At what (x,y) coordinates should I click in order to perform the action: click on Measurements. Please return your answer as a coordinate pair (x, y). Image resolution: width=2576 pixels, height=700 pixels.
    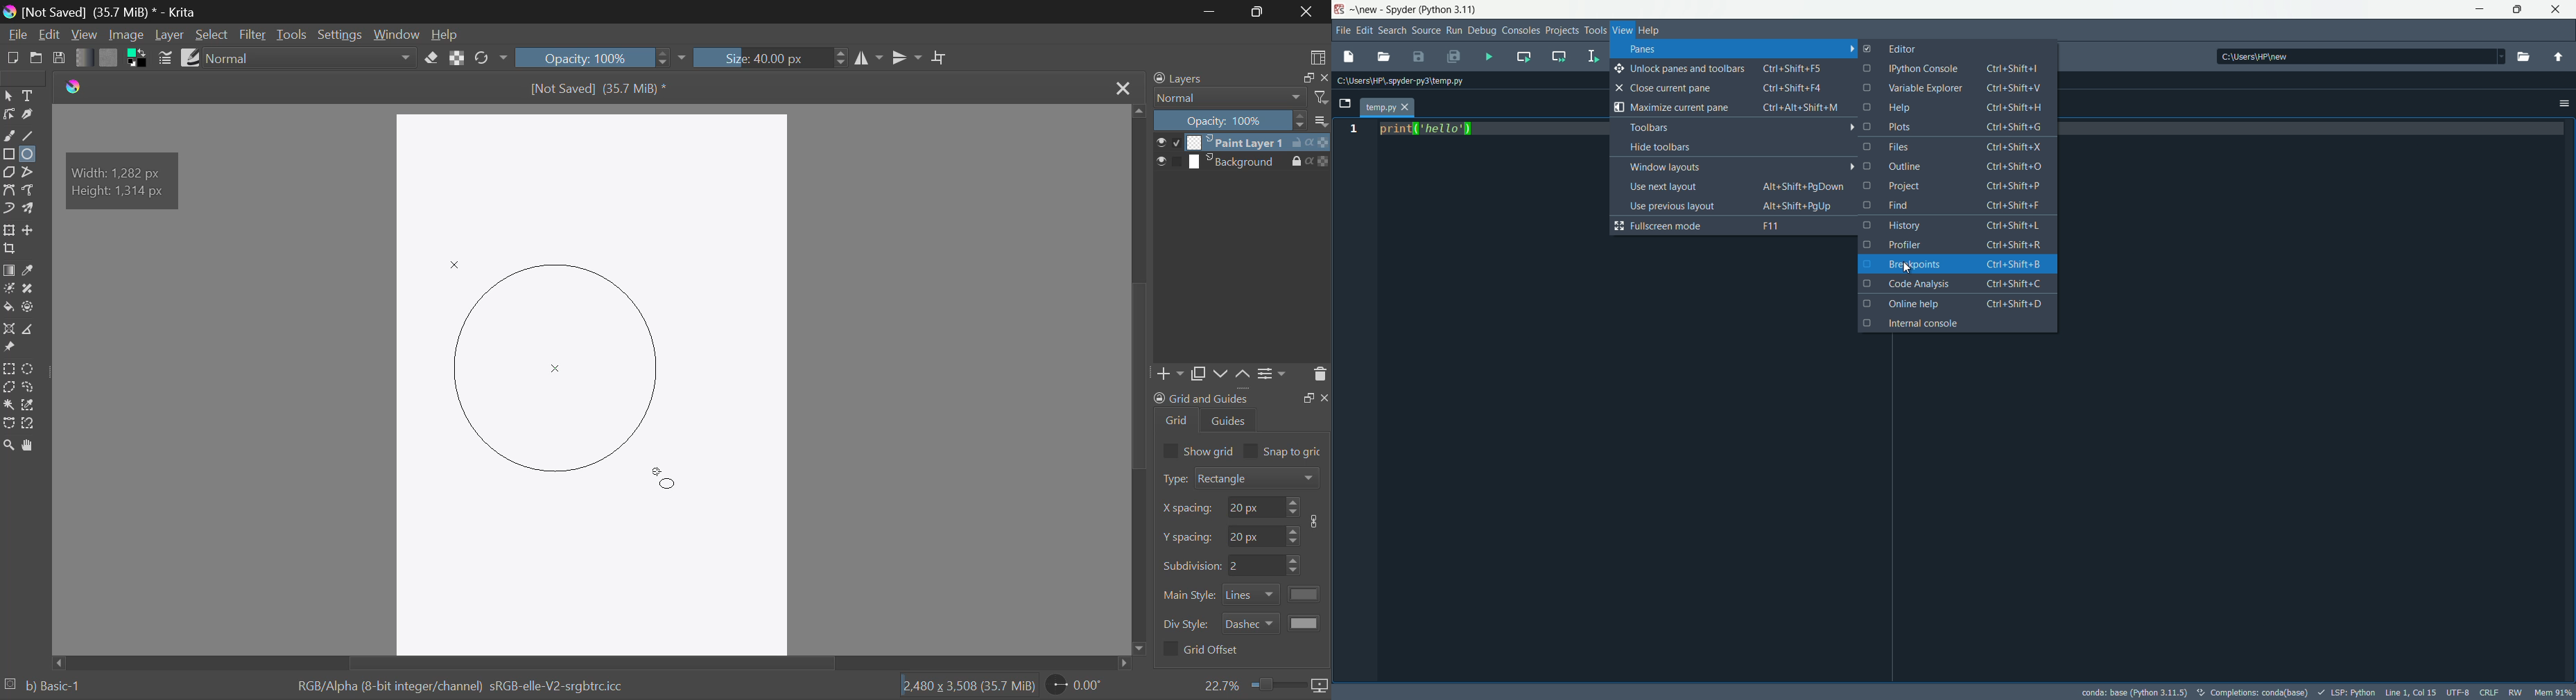
    Looking at the image, I should click on (30, 329).